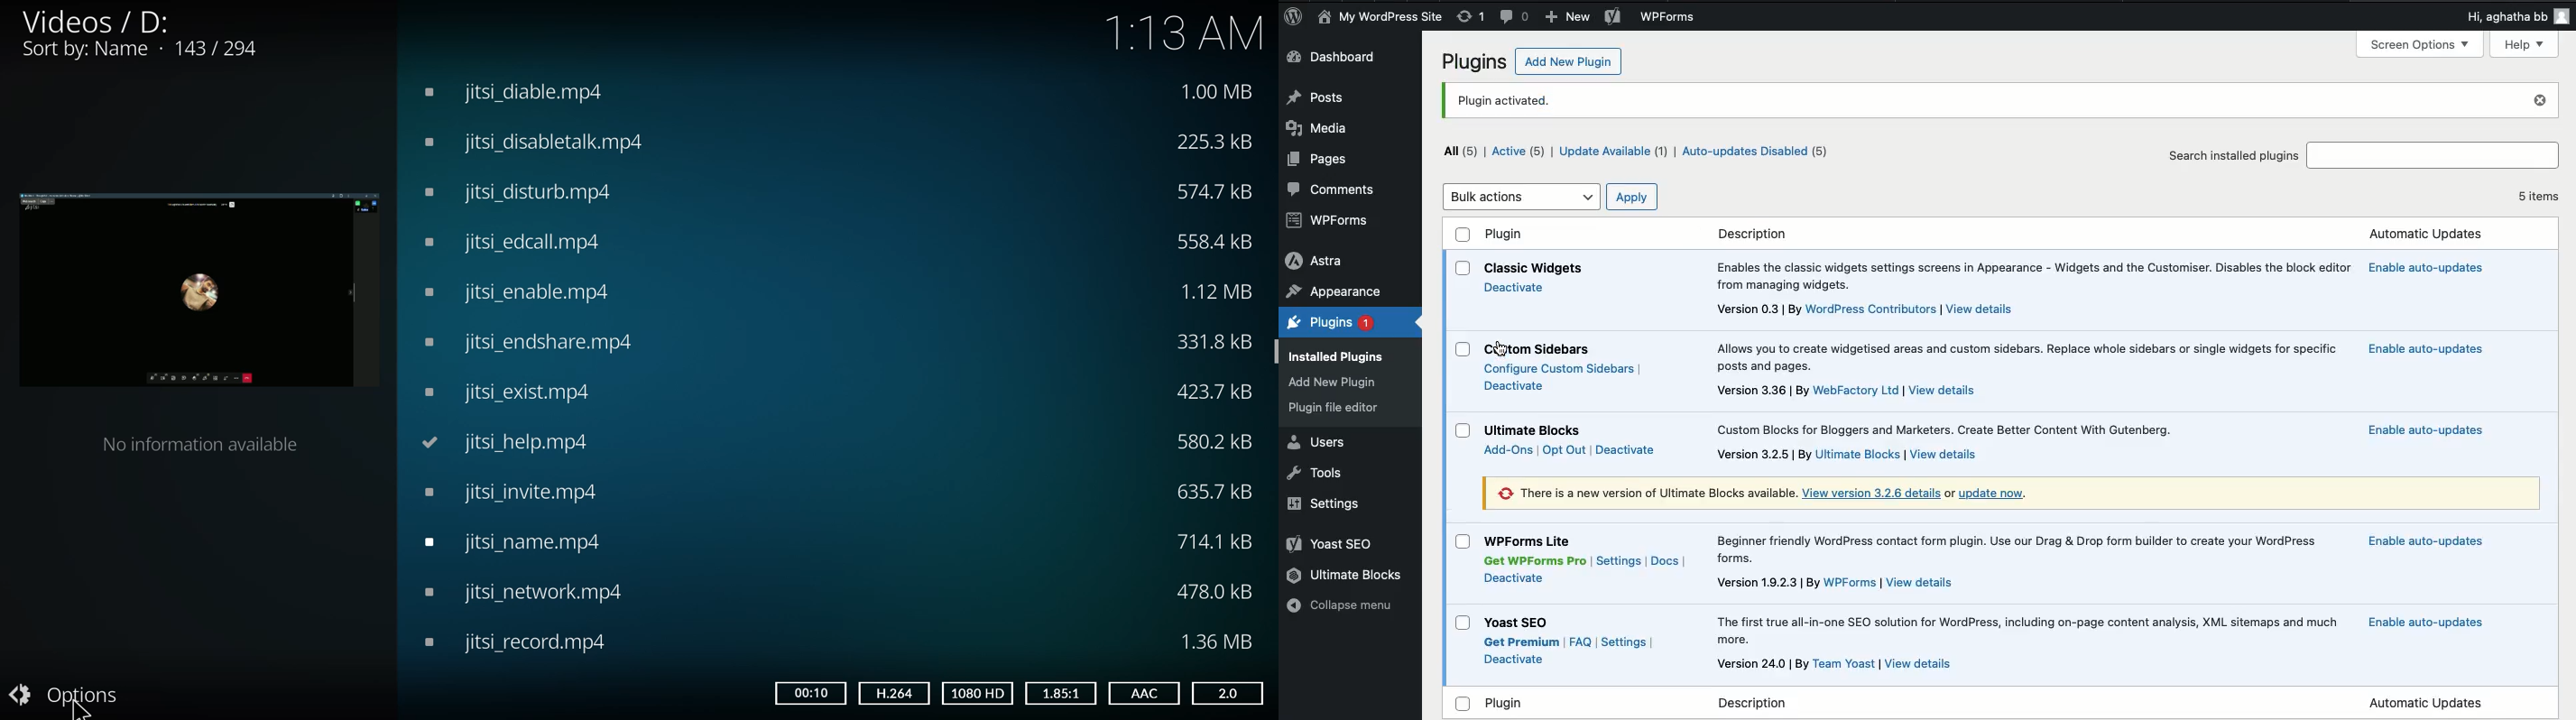 Image resolution: width=2576 pixels, height=728 pixels. What do you see at coordinates (1581, 642) in the screenshot?
I see `FAQ` at bounding box center [1581, 642].